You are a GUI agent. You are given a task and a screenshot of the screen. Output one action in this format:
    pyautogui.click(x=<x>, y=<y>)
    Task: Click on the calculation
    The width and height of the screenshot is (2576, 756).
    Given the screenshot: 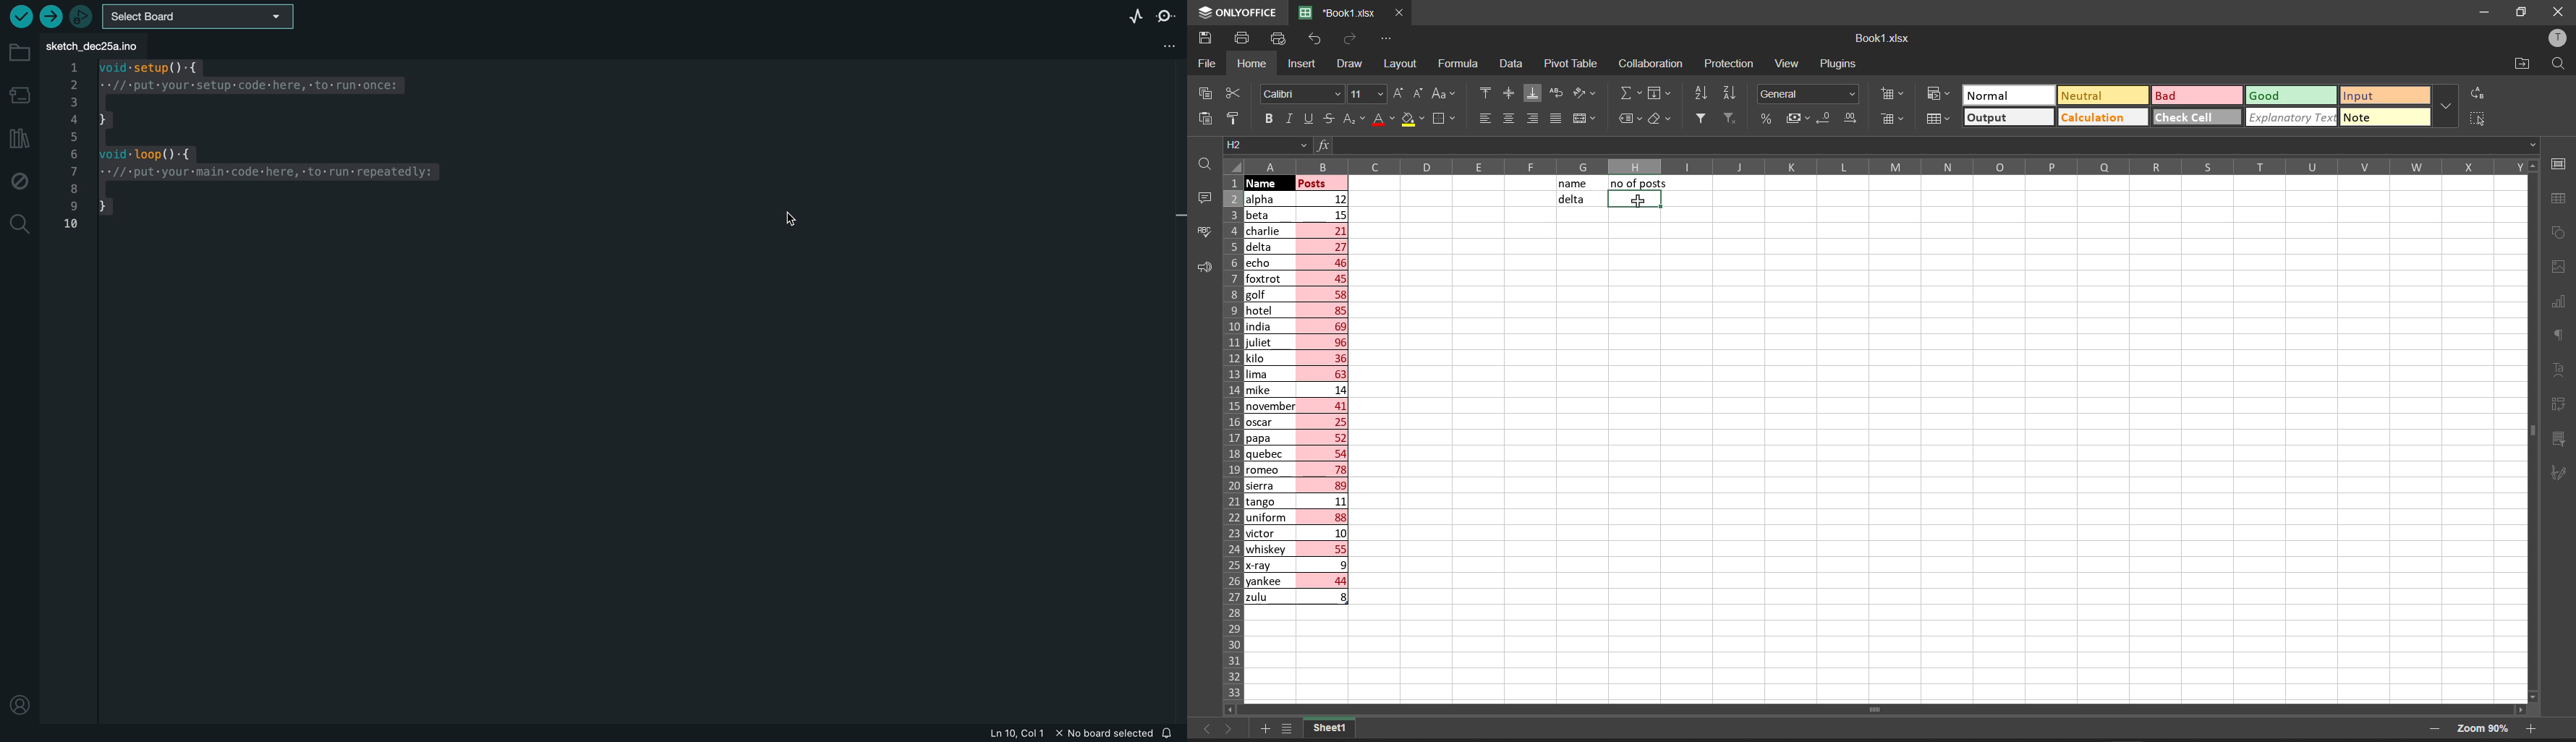 What is the action you would take?
    pyautogui.click(x=2099, y=117)
    